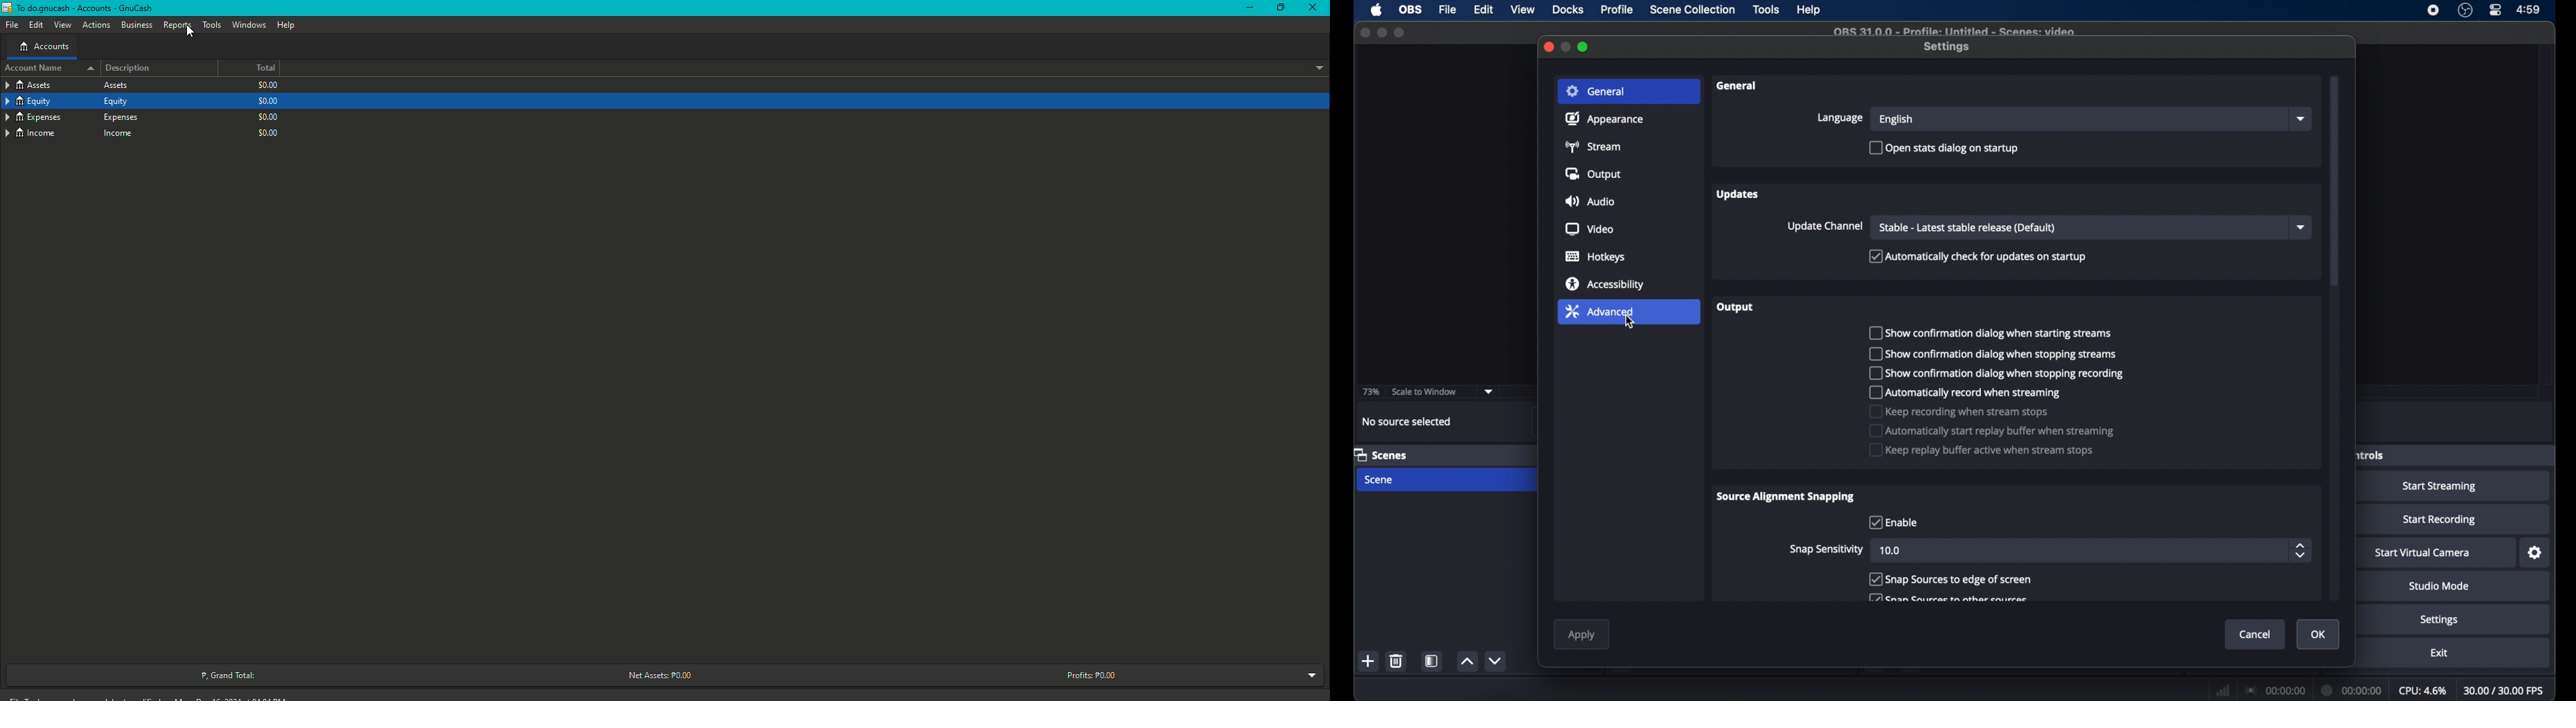 The image size is (2576, 728). I want to click on advanced, so click(1628, 313).